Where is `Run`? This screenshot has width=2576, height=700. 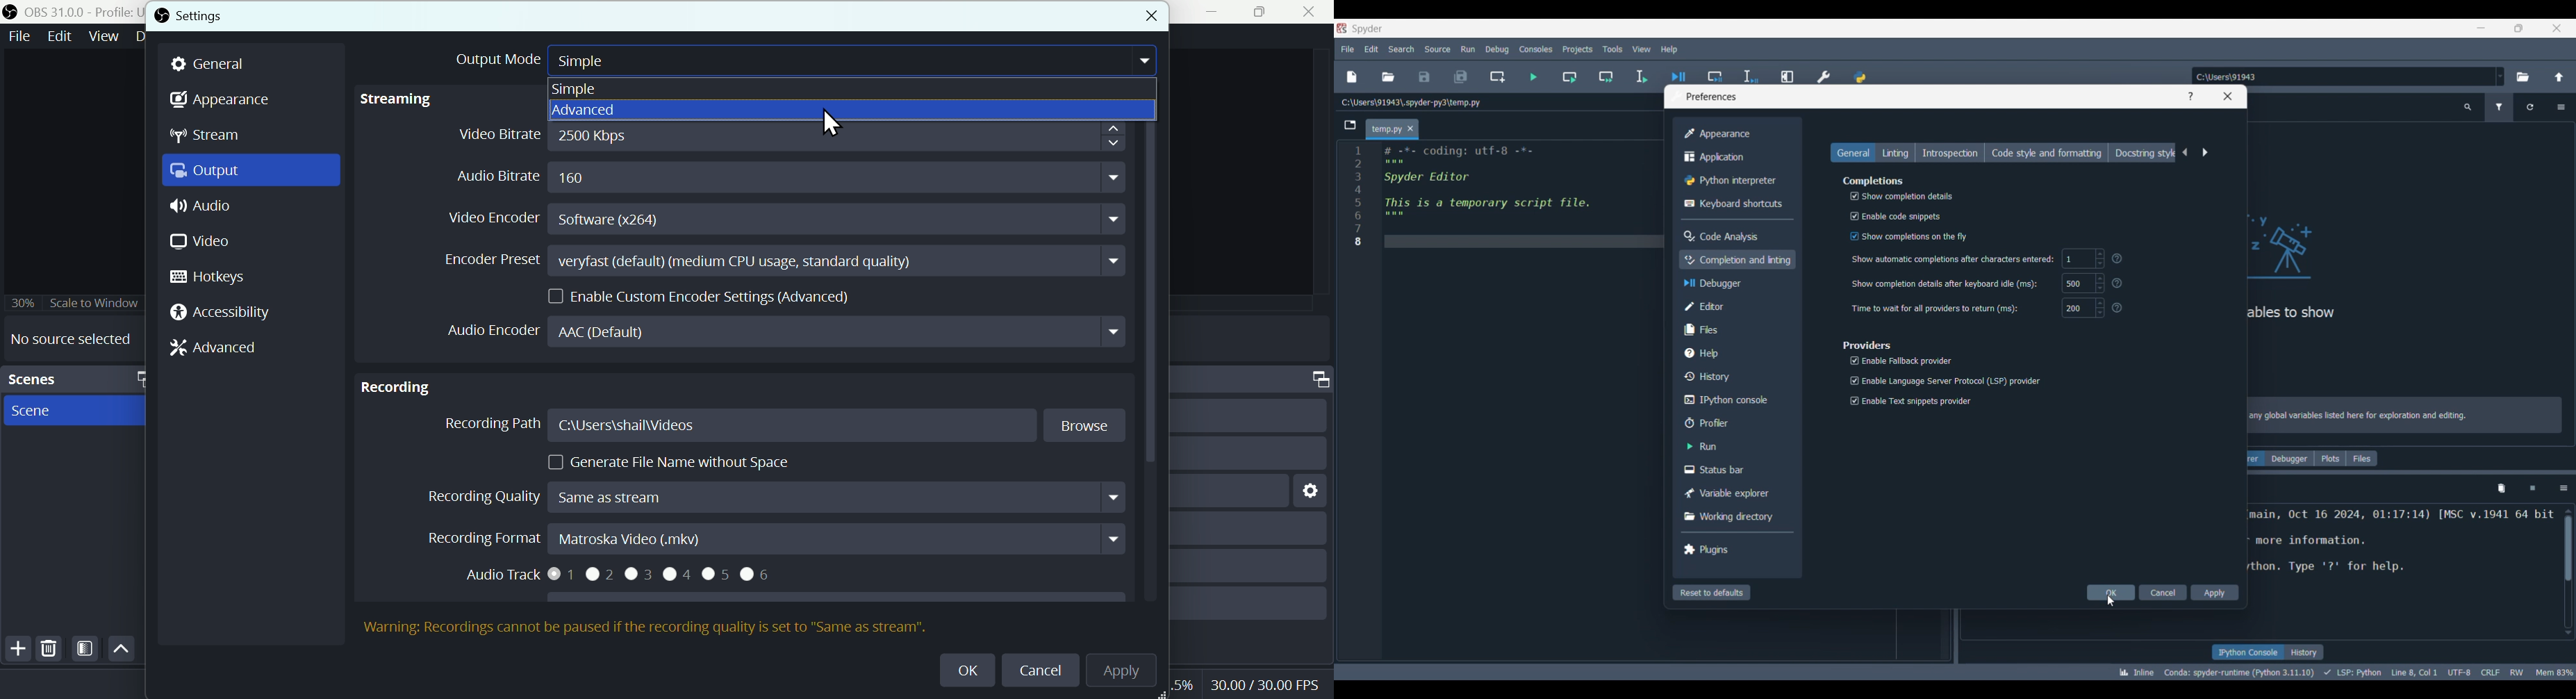 Run is located at coordinates (1734, 446).